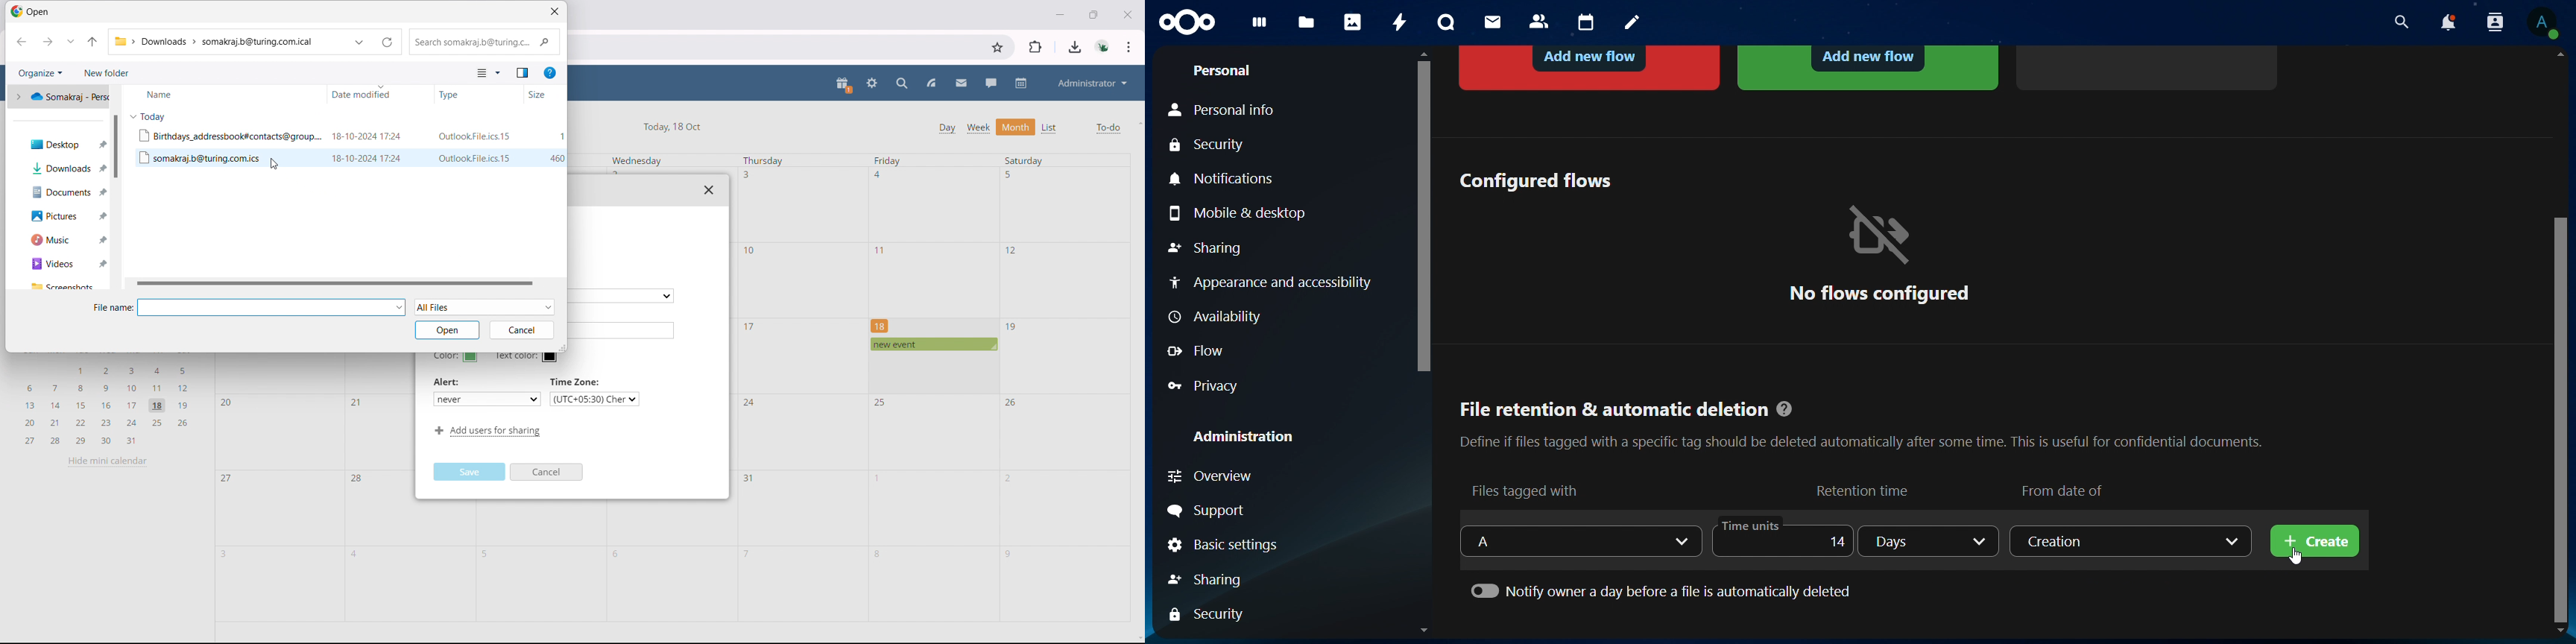 The image size is (2576, 644). Describe the element at coordinates (2563, 417) in the screenshot. I see `scrollbar` at that location.